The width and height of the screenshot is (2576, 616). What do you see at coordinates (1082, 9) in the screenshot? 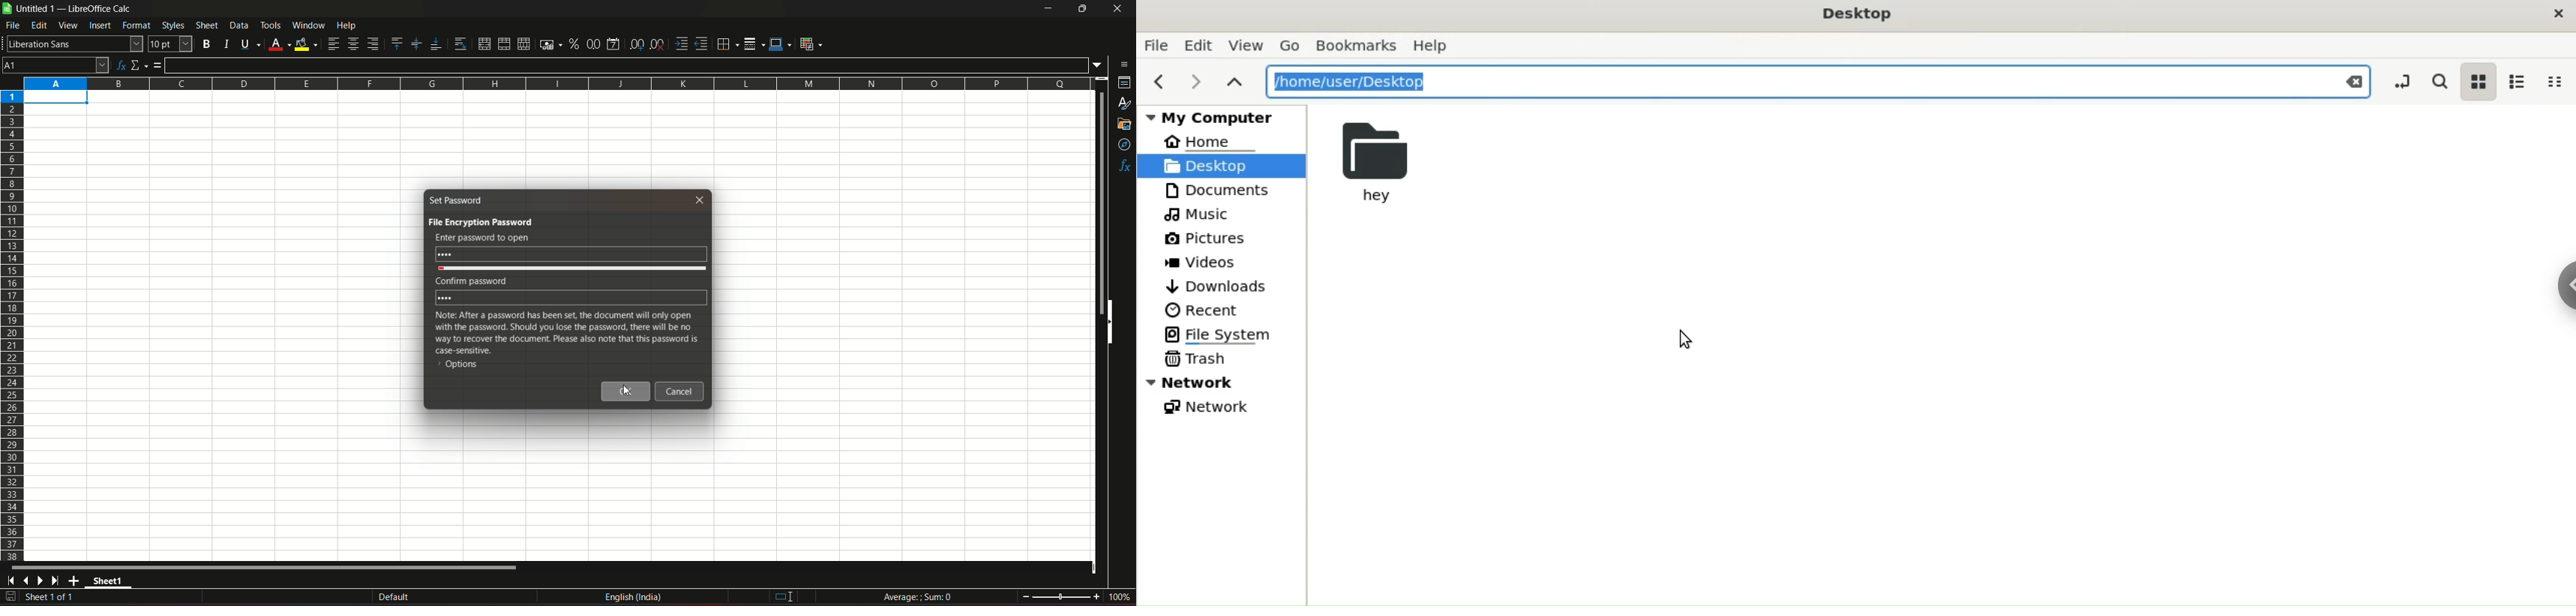
I see `maximize` at bounding box center [1082, 9].